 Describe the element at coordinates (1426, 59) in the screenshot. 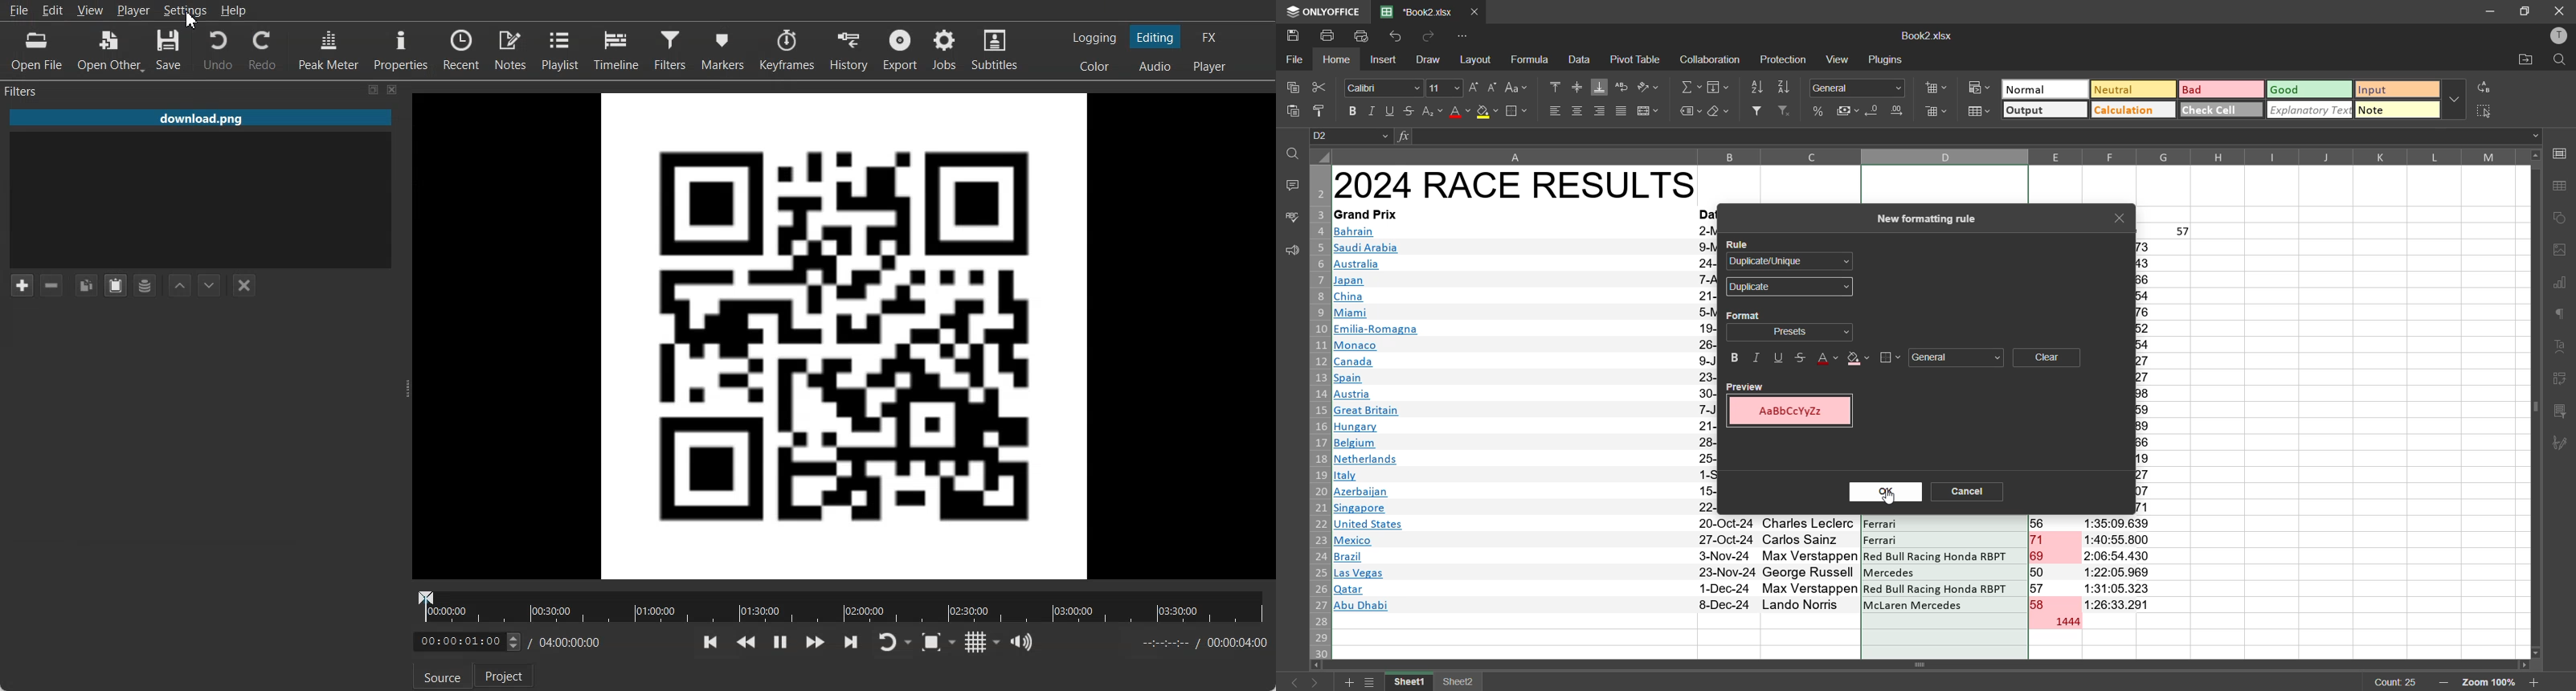

I see `draw` at that location.